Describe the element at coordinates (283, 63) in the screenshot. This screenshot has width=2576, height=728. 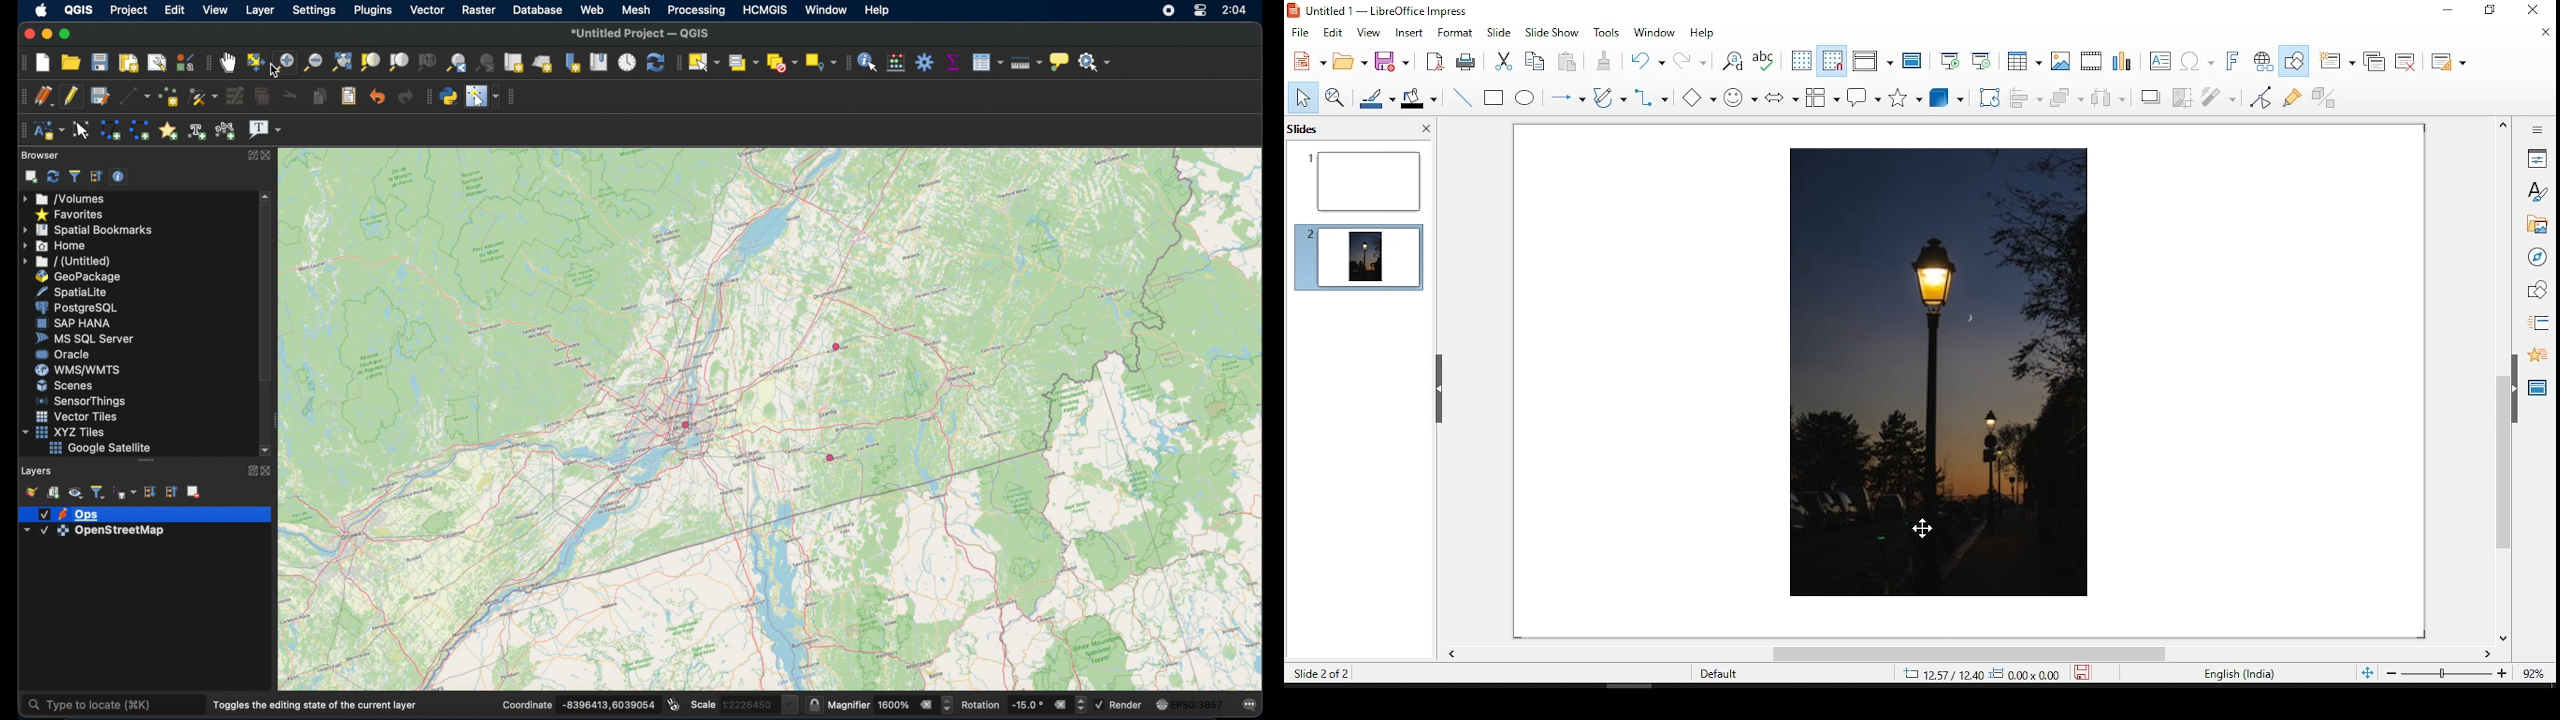
I see `zoom in` at that location.